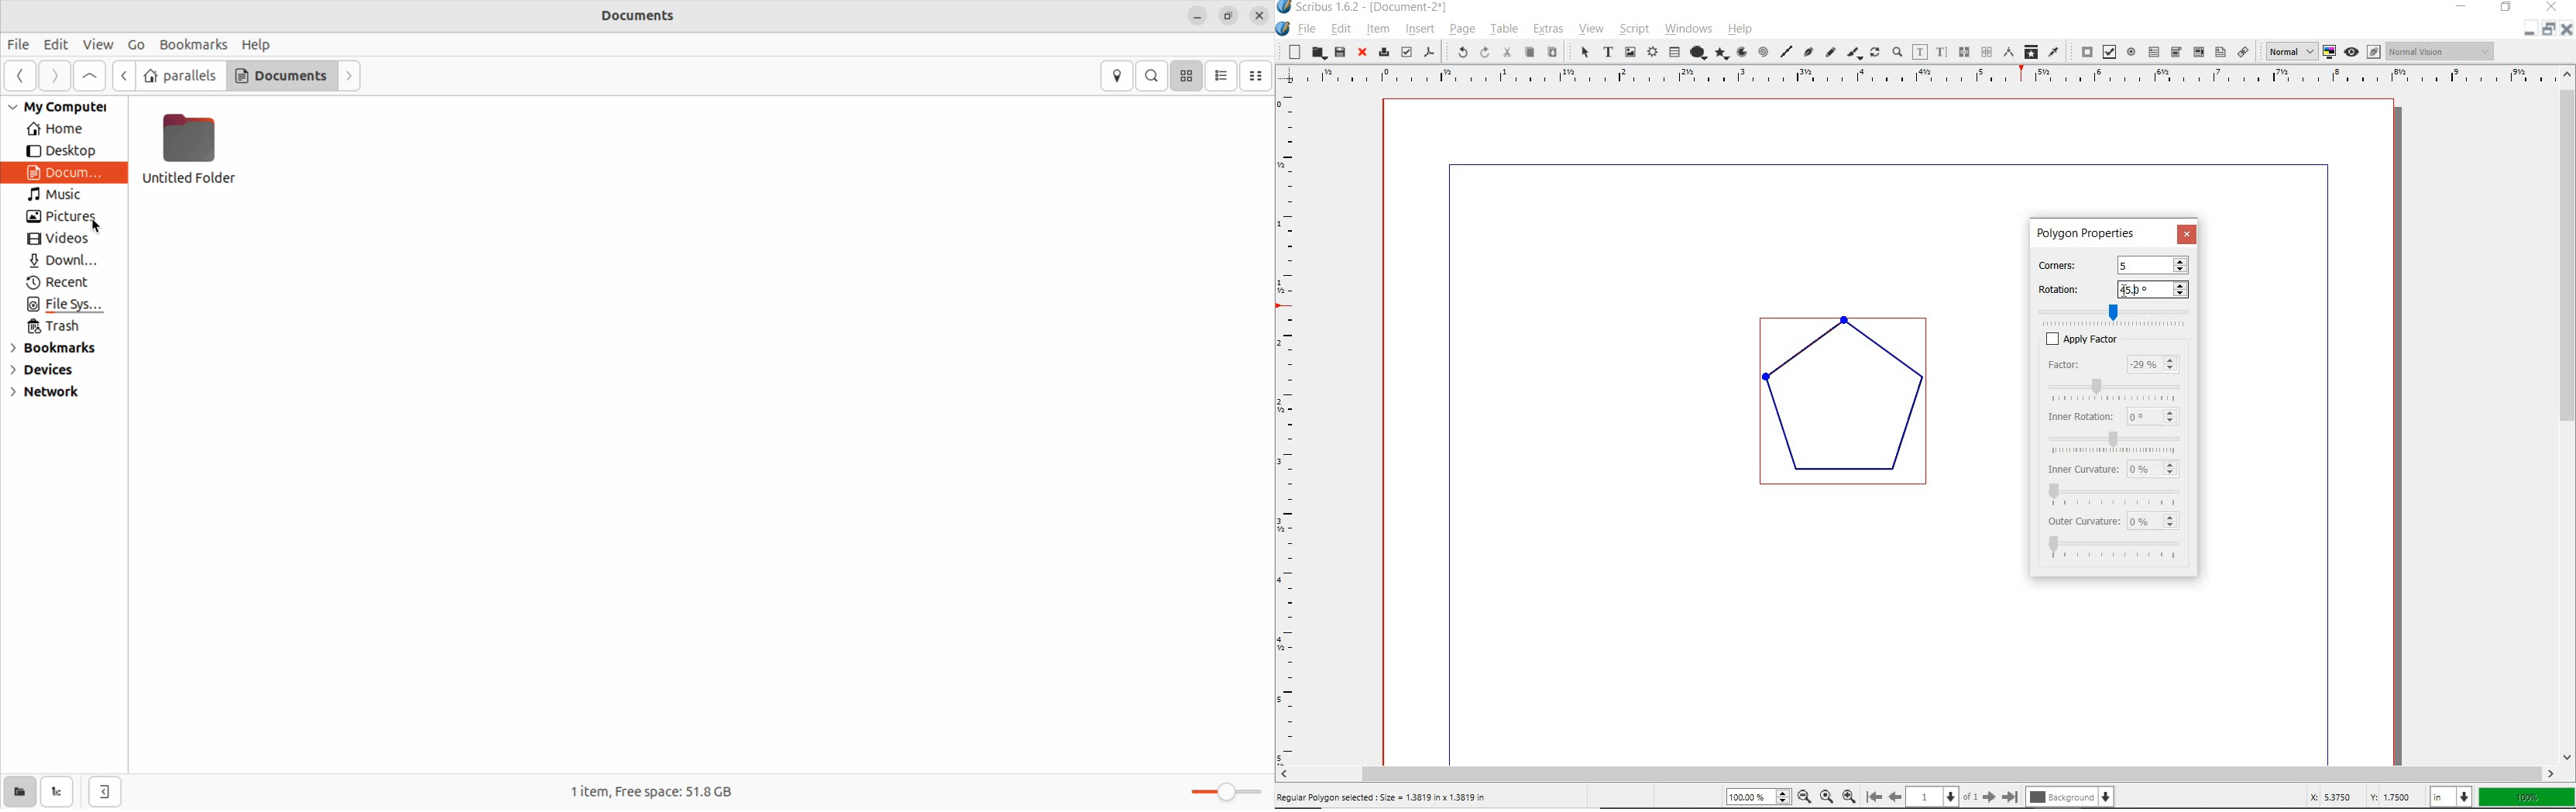 This screenshot has height=812, width=2576. I want to click on link annotation, so click(2243, 53).